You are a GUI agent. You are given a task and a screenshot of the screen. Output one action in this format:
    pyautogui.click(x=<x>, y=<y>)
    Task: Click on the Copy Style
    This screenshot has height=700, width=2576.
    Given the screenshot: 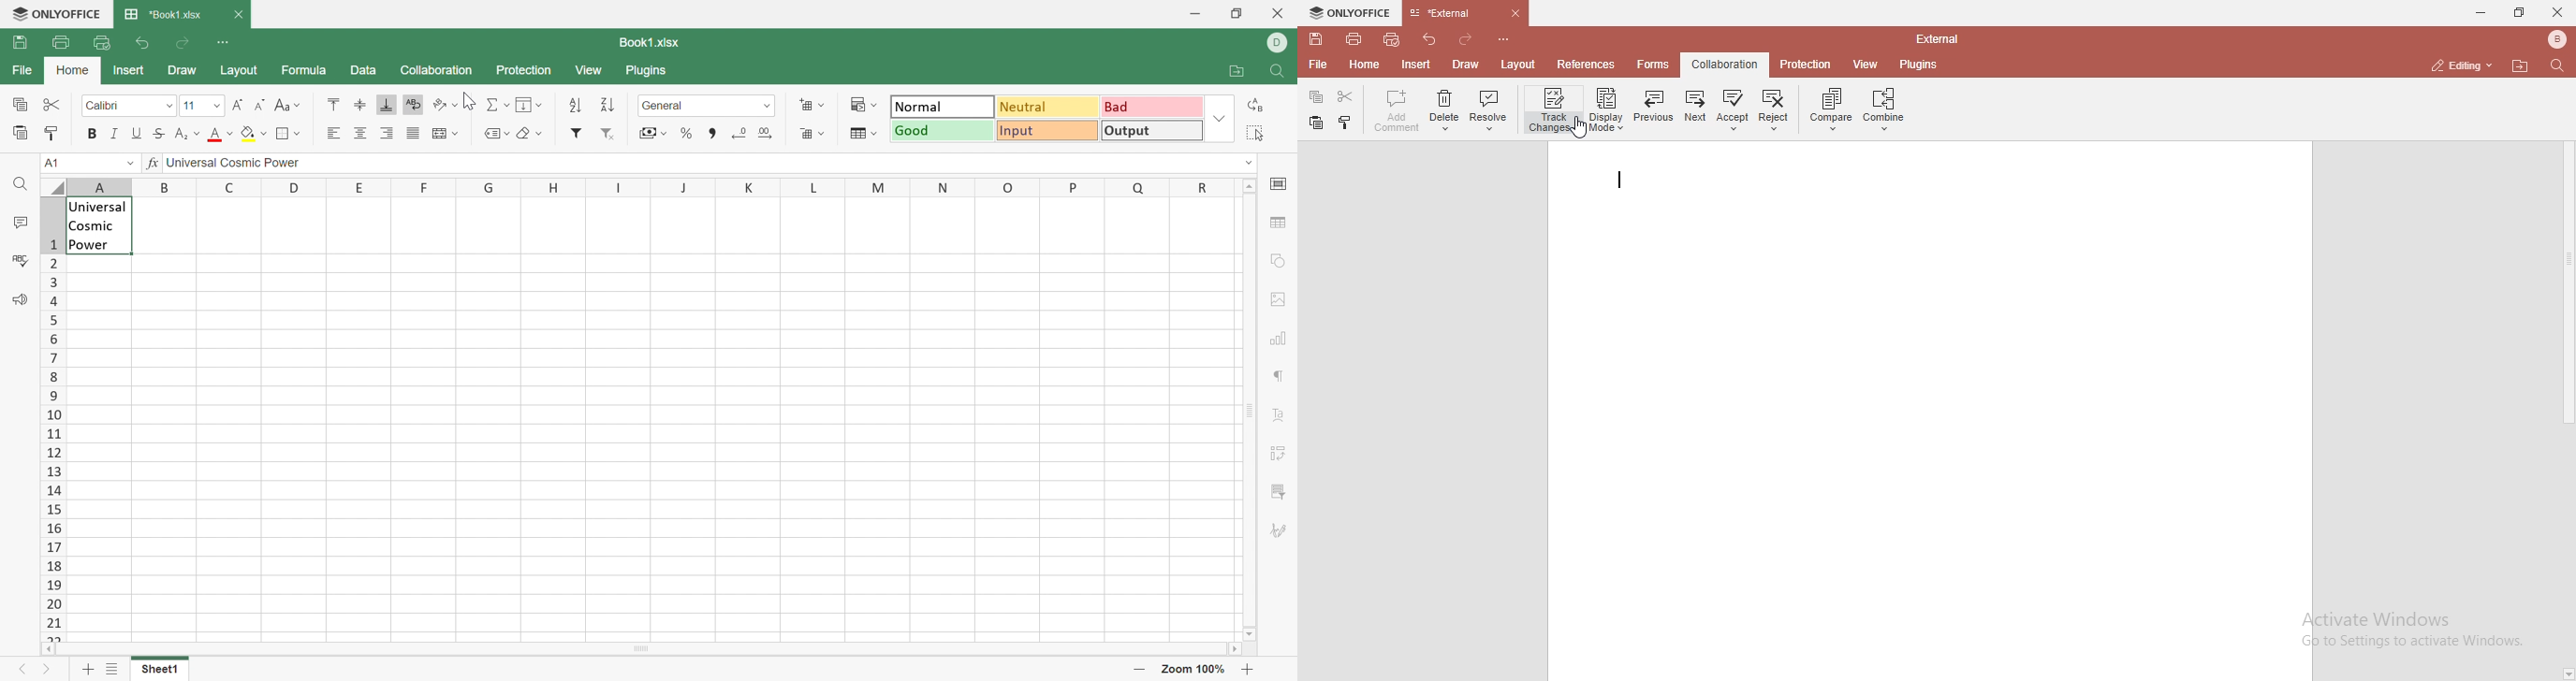 What is the action you would take?
    pyautogui.click(x=21, y=133)
    